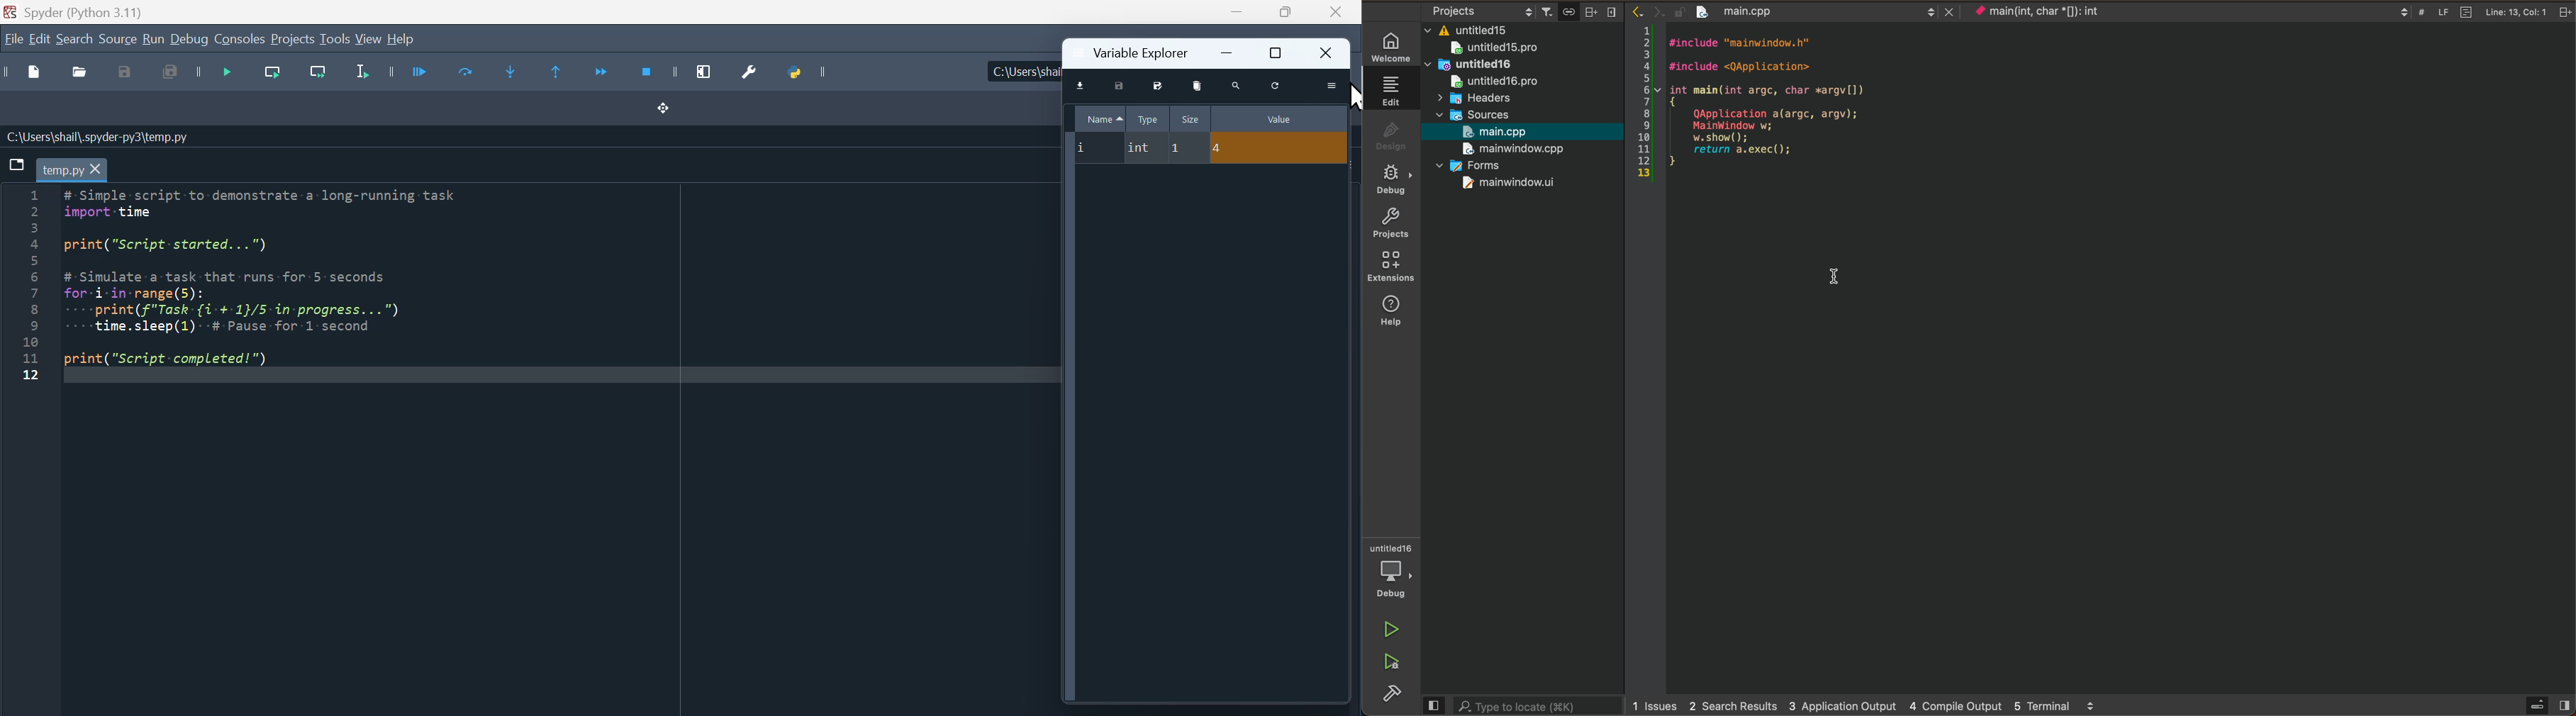 This screenshot has width=2576, height=728. What do you see at coordinates (1390, 629) in the screenshot?
I see `run` at bounding box center [1390, 629].